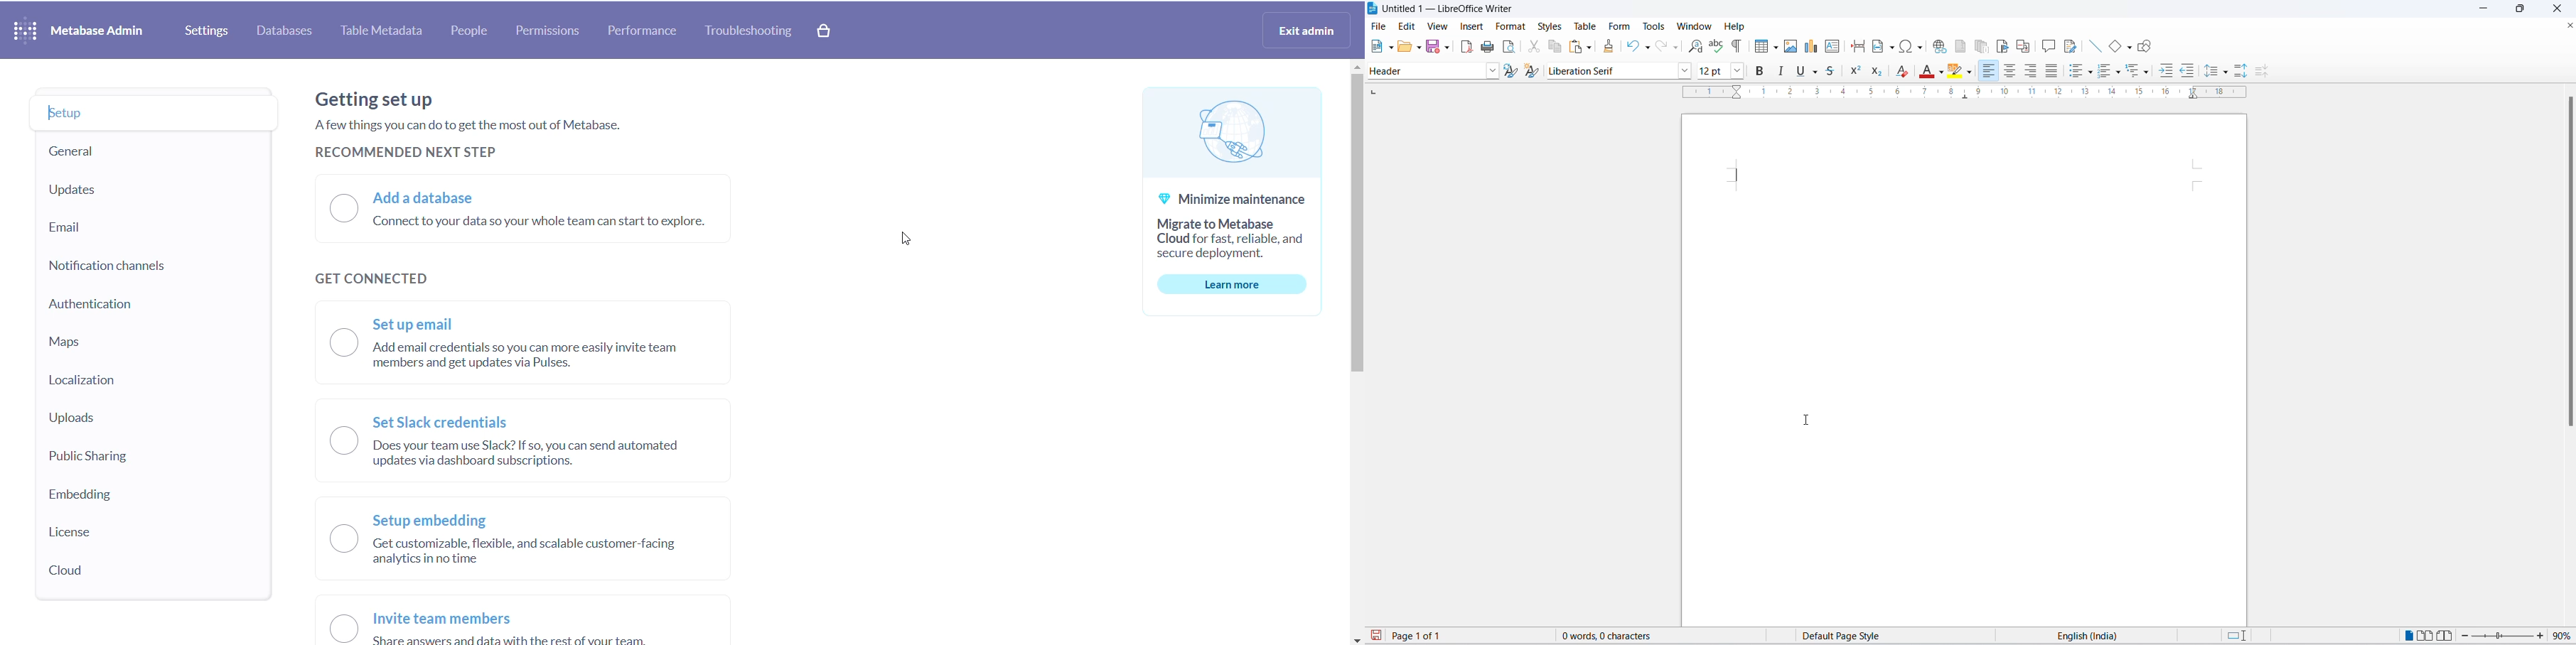 This screenshot has width=2576, height=672. What do you see at coordinates (1426, 637) in the screenshot?
I see `total and current page` at bounding box center [1426, 637].